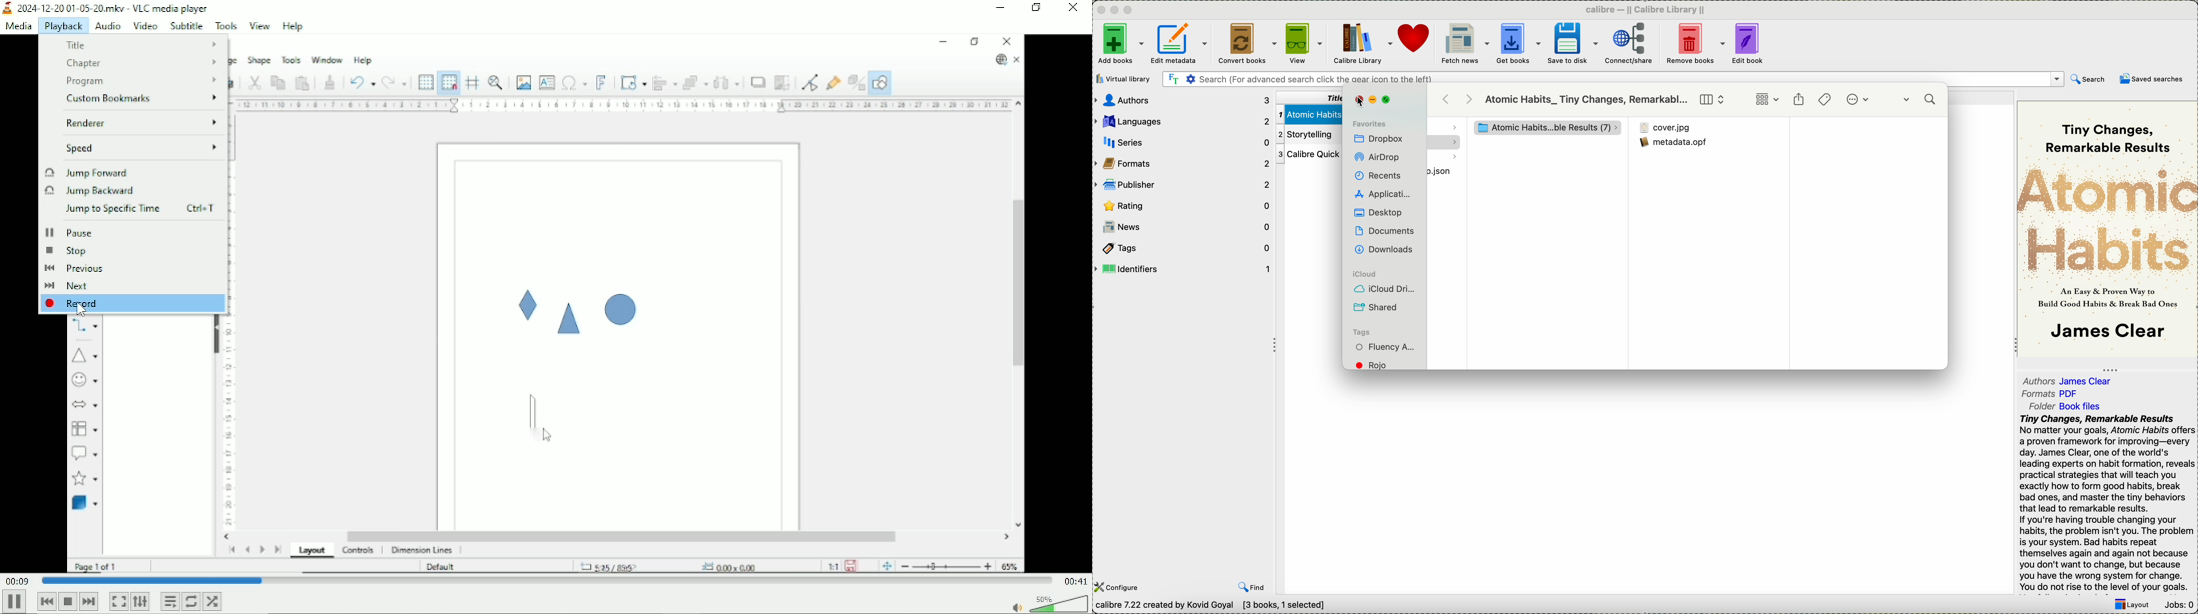 Image resolution: width=2212 pixels, height=616 pixels. I want to click on Previous, so click(46, 601).